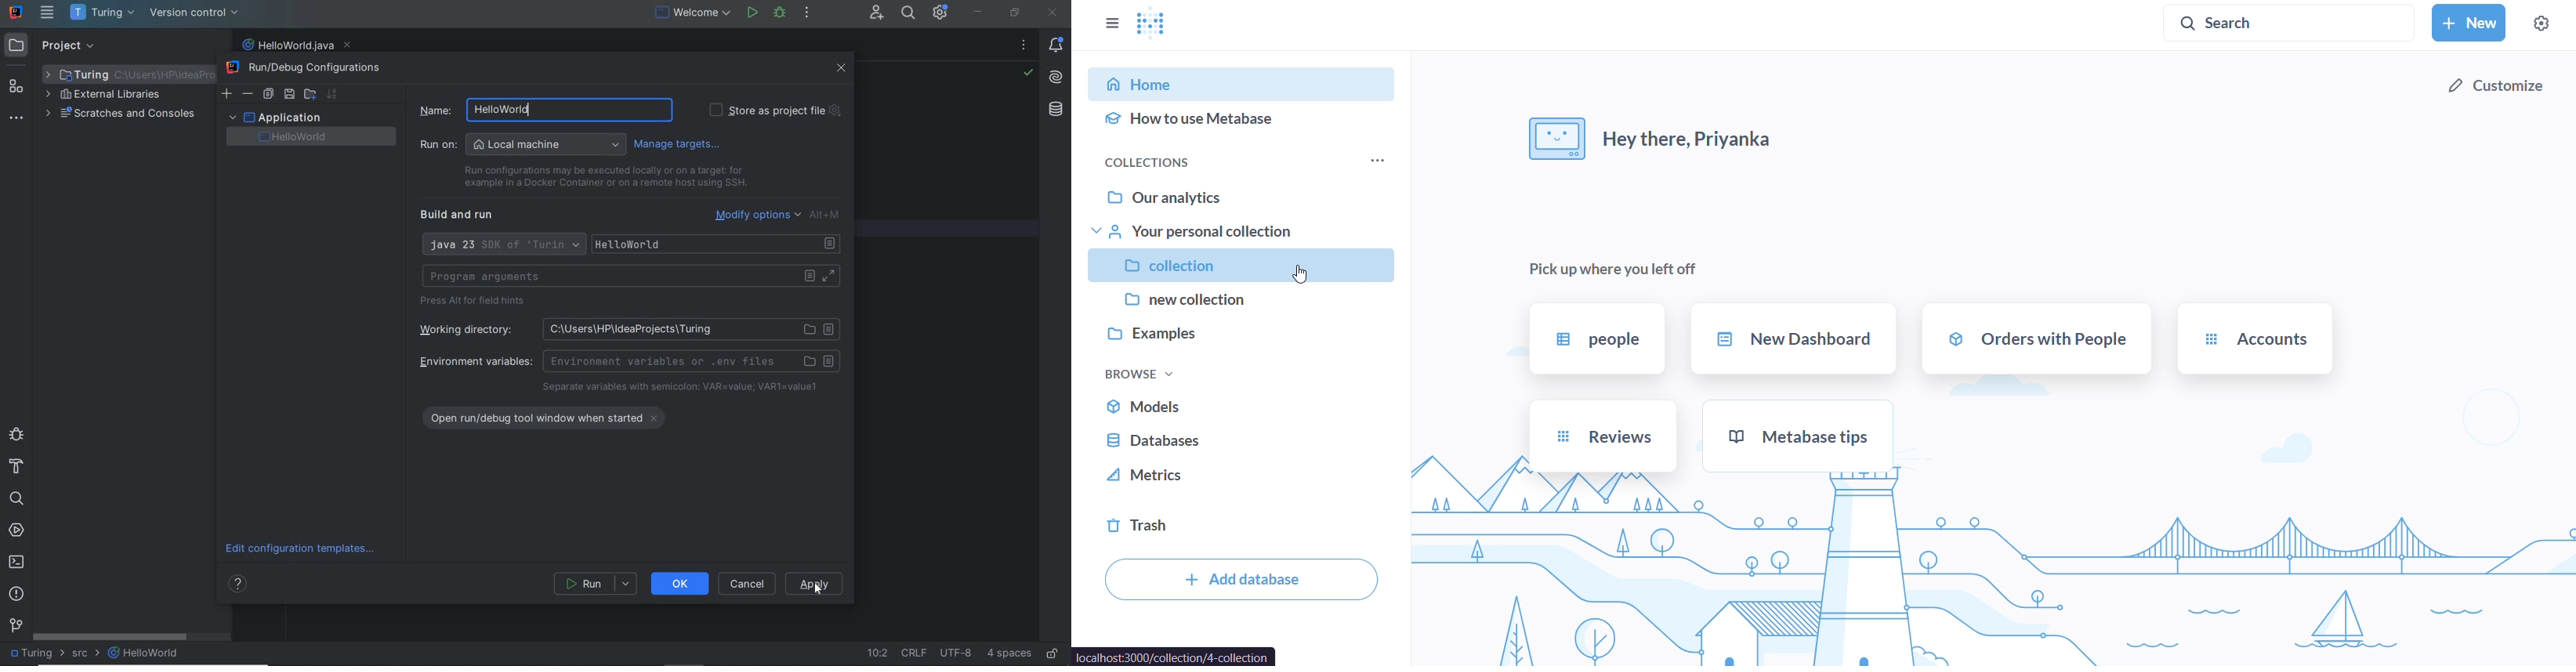 Image resolution: width=2576 pixels, height=672 pixels. I want to click on new, so click(2468, 23).